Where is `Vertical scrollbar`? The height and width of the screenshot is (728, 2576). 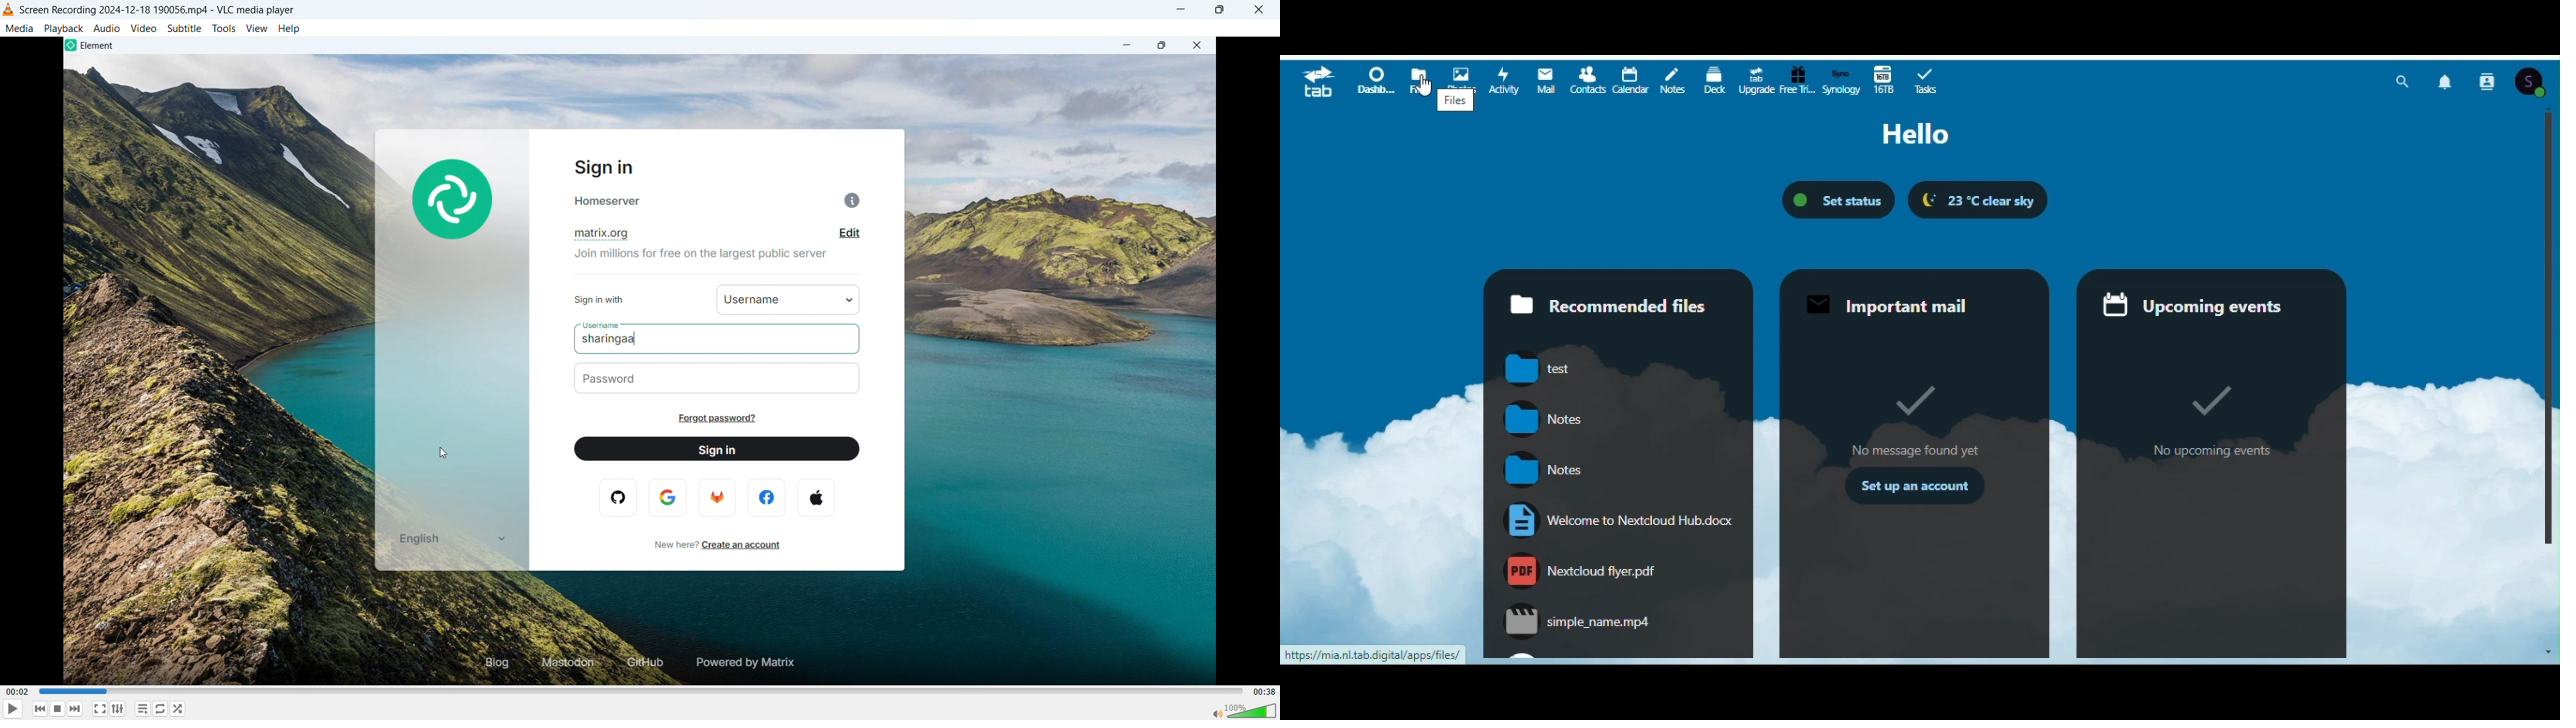 Vertical scrollbar is located at coordinates (2550, 330).